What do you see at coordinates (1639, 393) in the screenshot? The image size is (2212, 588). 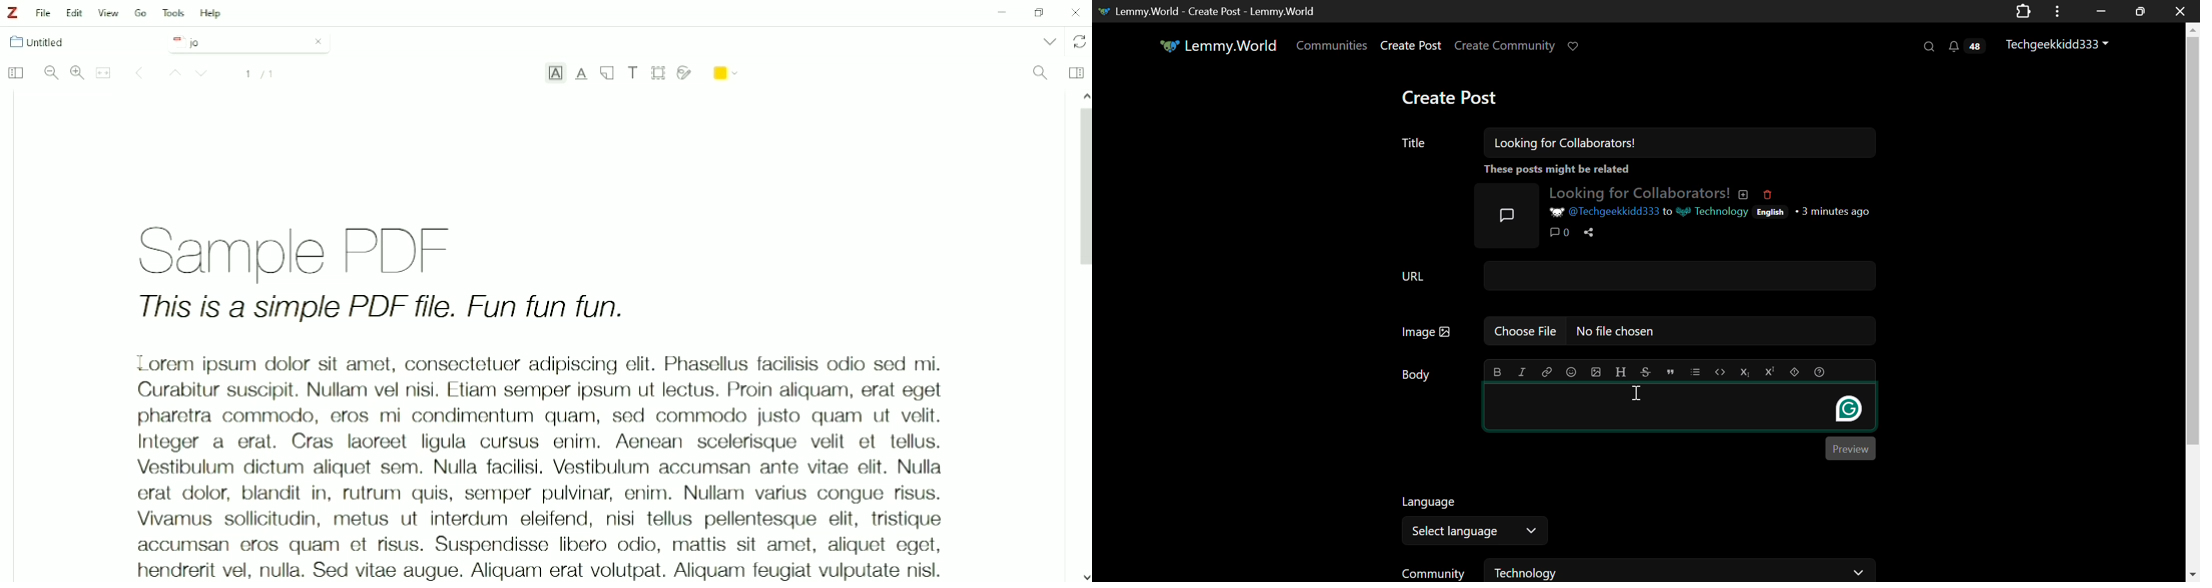 I see `Cursor on Post Body Textbox` at bounding box center [1639, 393].